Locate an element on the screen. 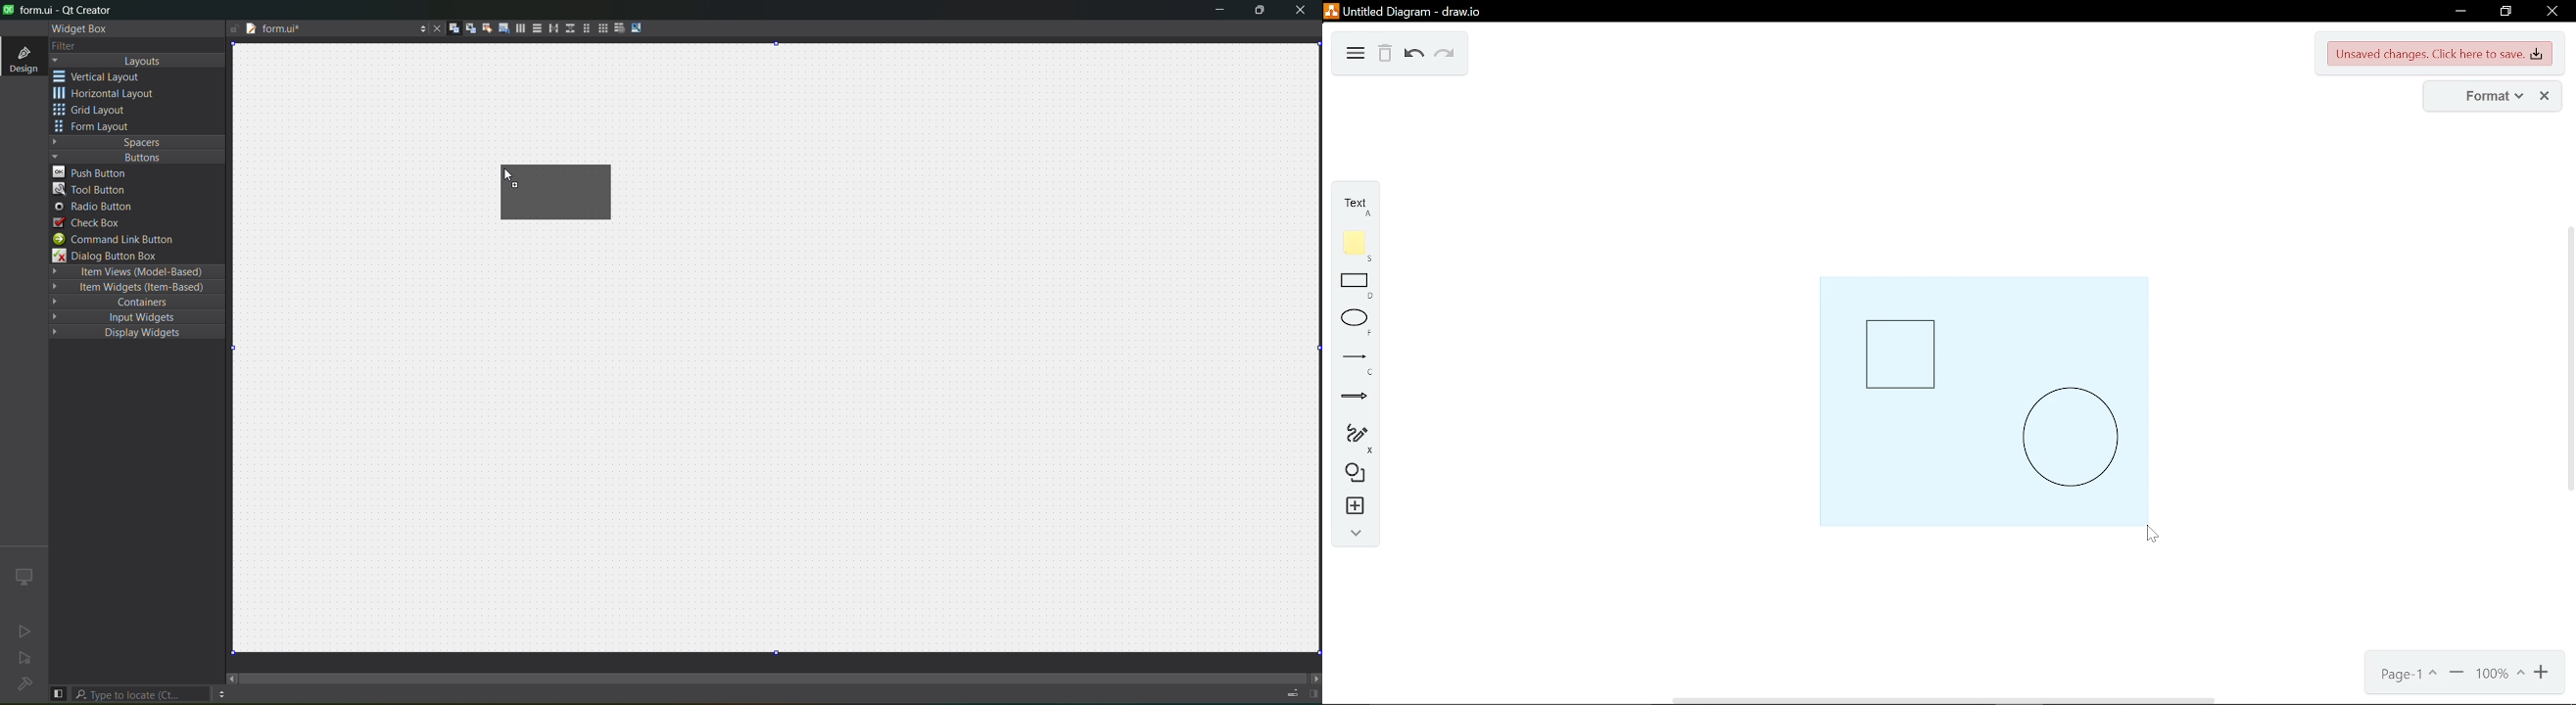  show/hide right pane is located at coordinates (1313, 694).